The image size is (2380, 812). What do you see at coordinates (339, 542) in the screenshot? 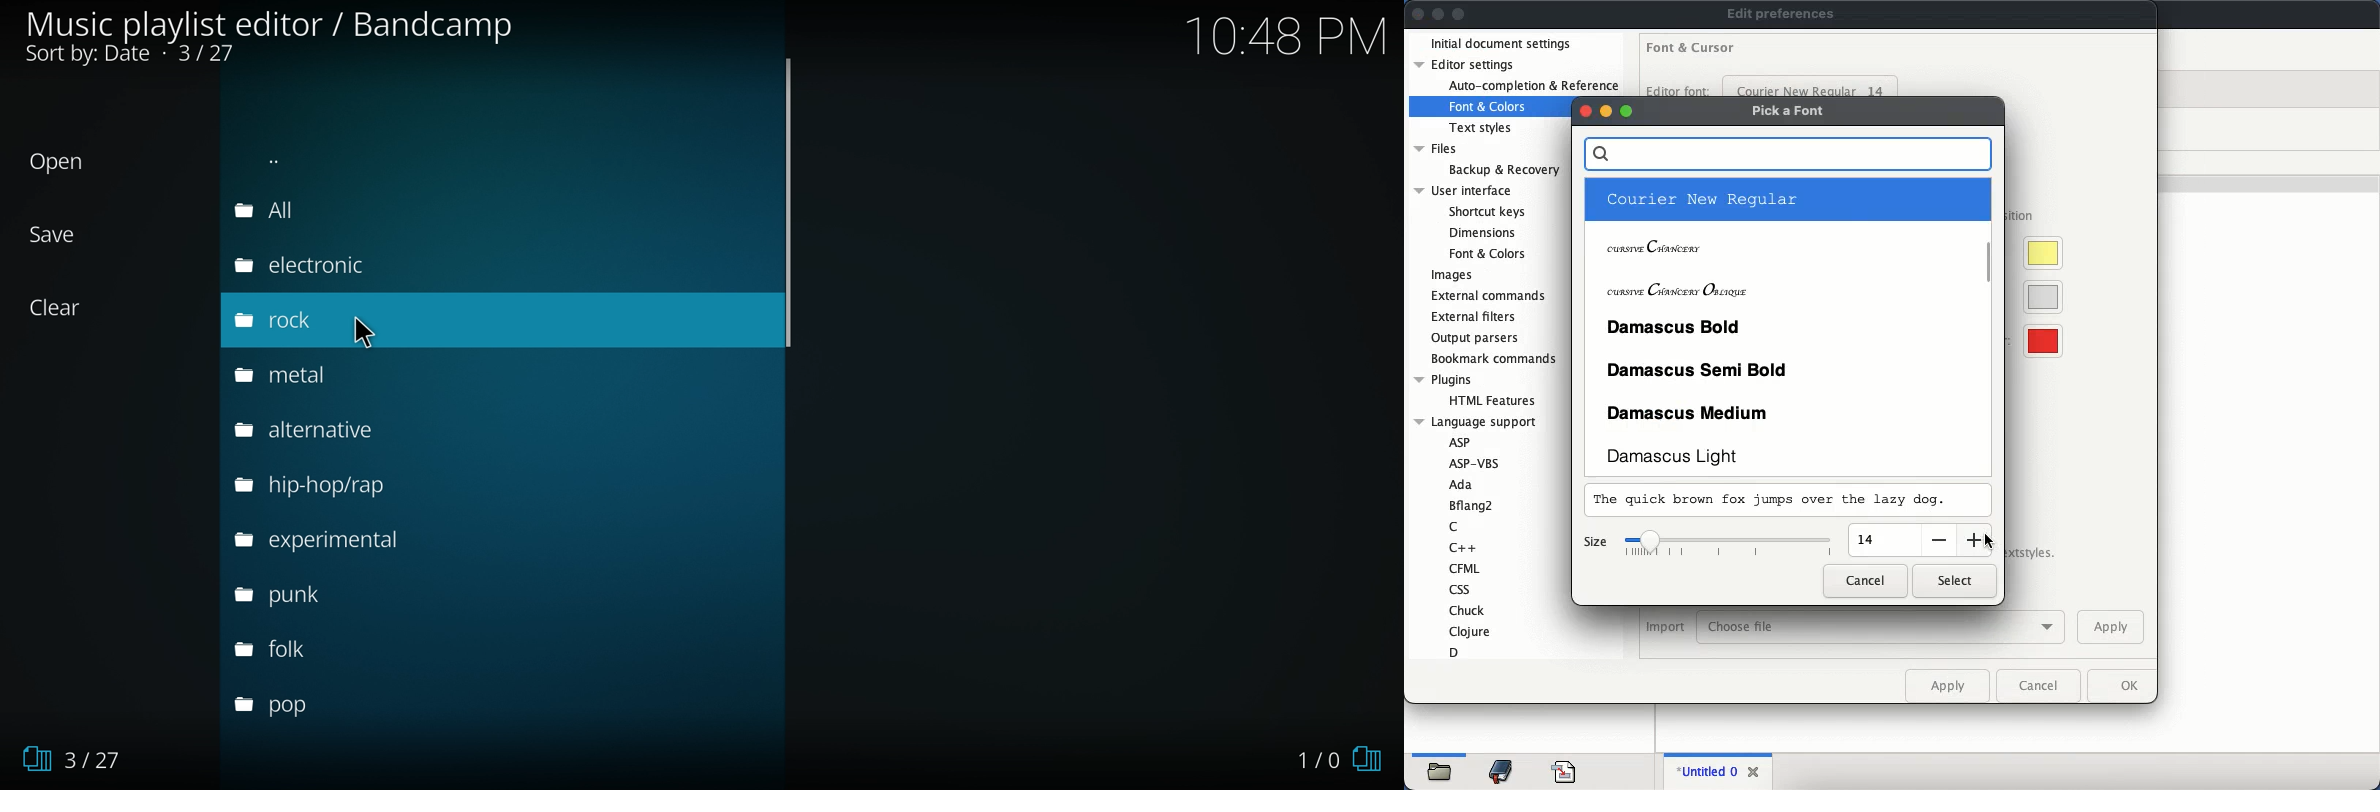
I see `experimental` at bounding box center [339, 542].